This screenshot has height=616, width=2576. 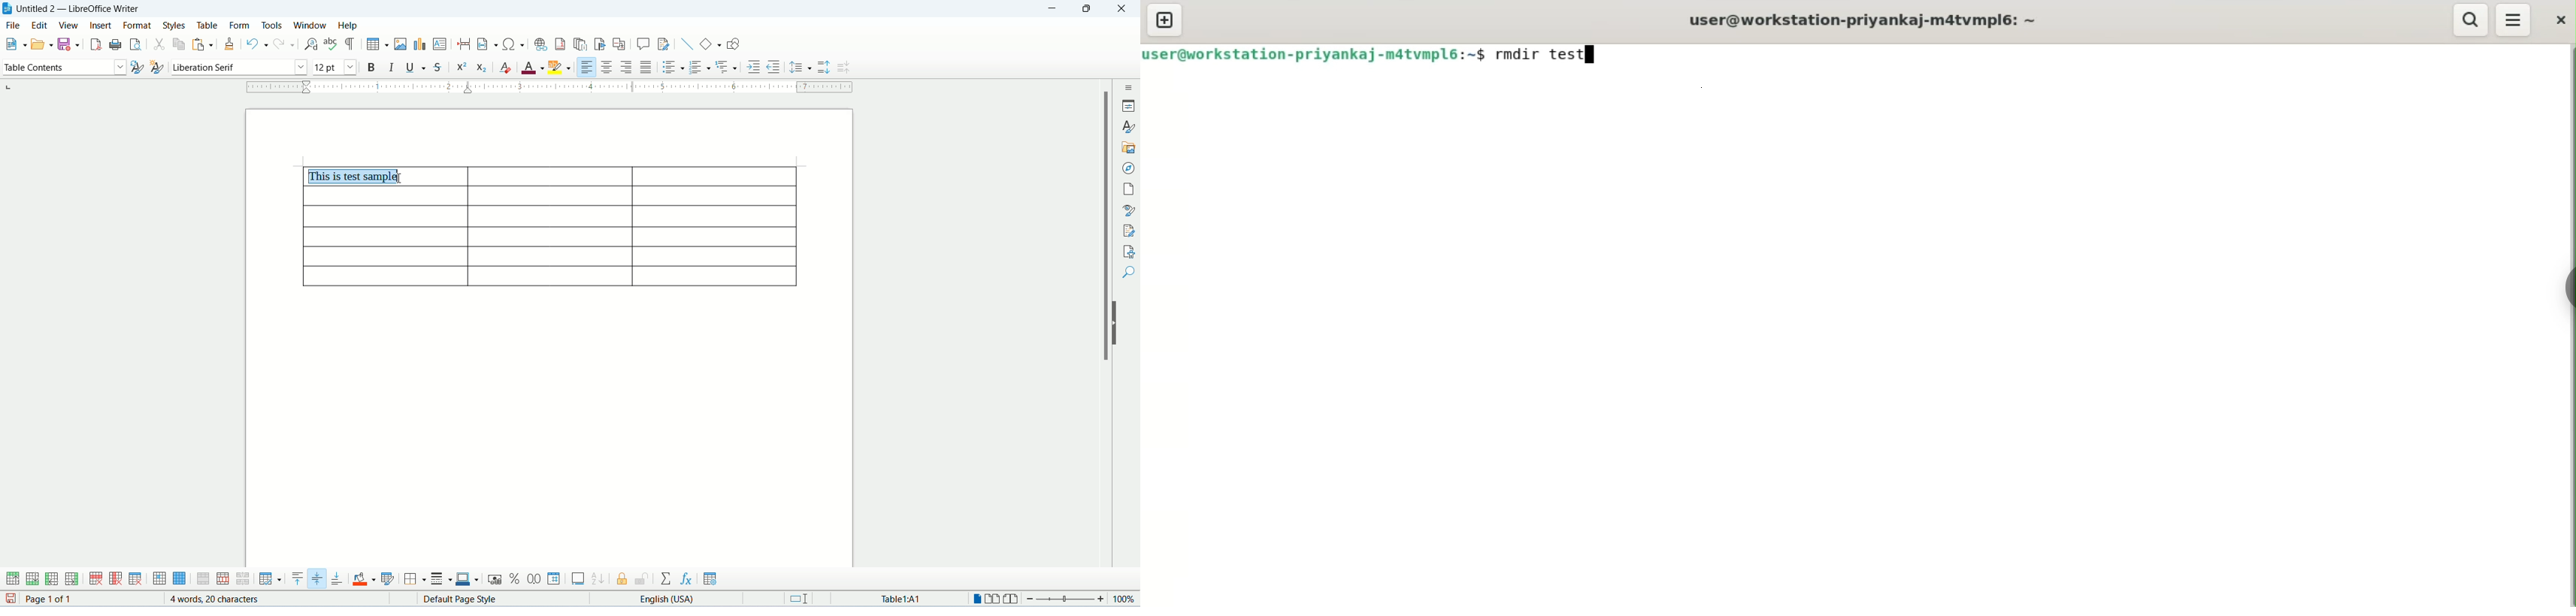 I want to click on maximize, so click(x=1091, y=9).